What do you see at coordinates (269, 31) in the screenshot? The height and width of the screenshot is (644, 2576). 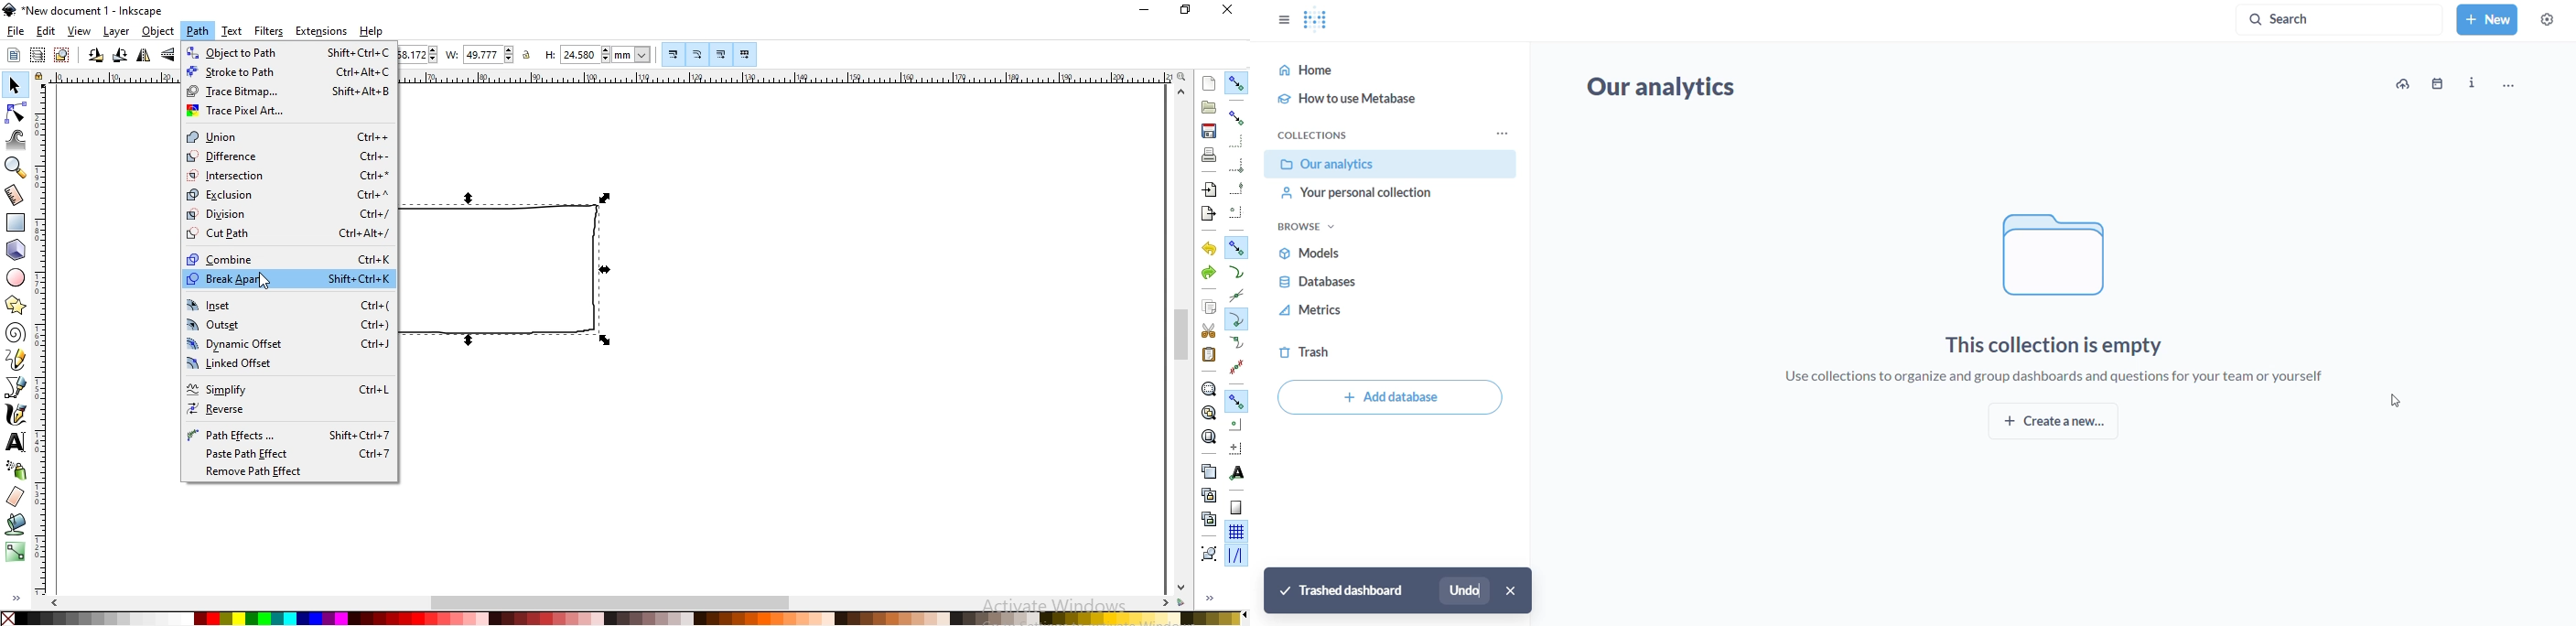 I see `filters` at bounding box center [269, 31].